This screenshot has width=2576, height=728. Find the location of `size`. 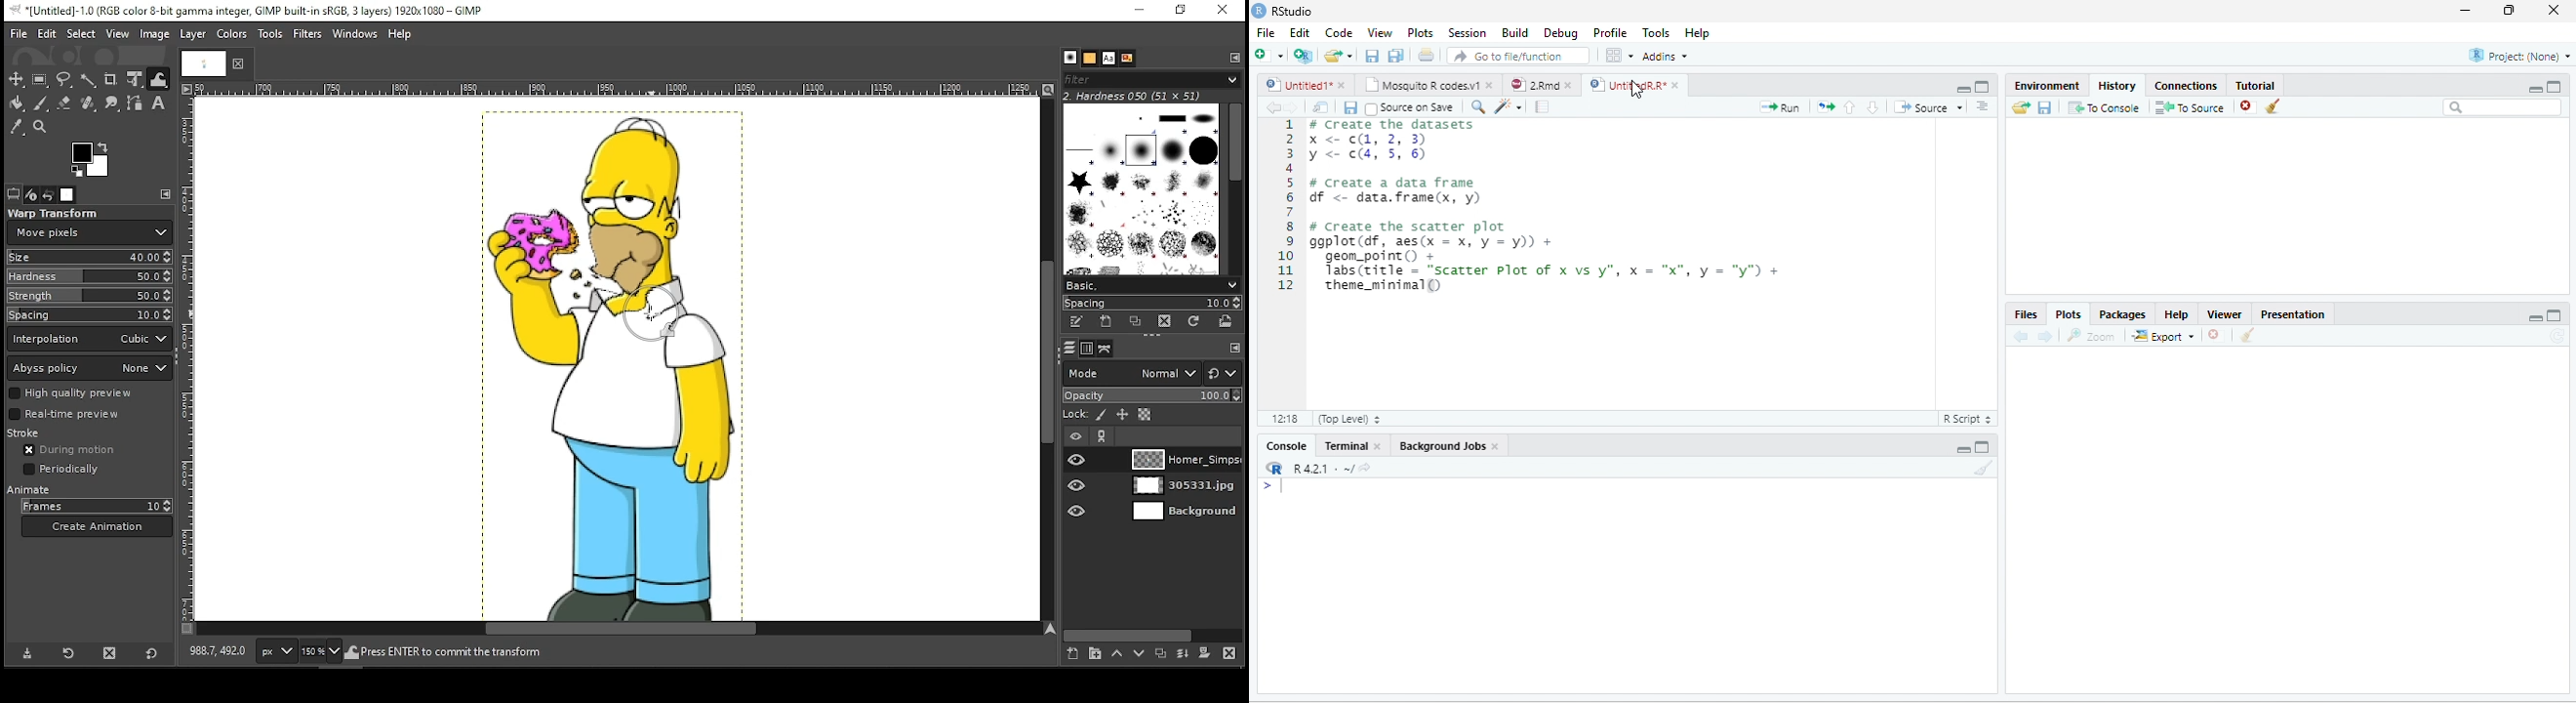

size is located at coordinates (89, 257).